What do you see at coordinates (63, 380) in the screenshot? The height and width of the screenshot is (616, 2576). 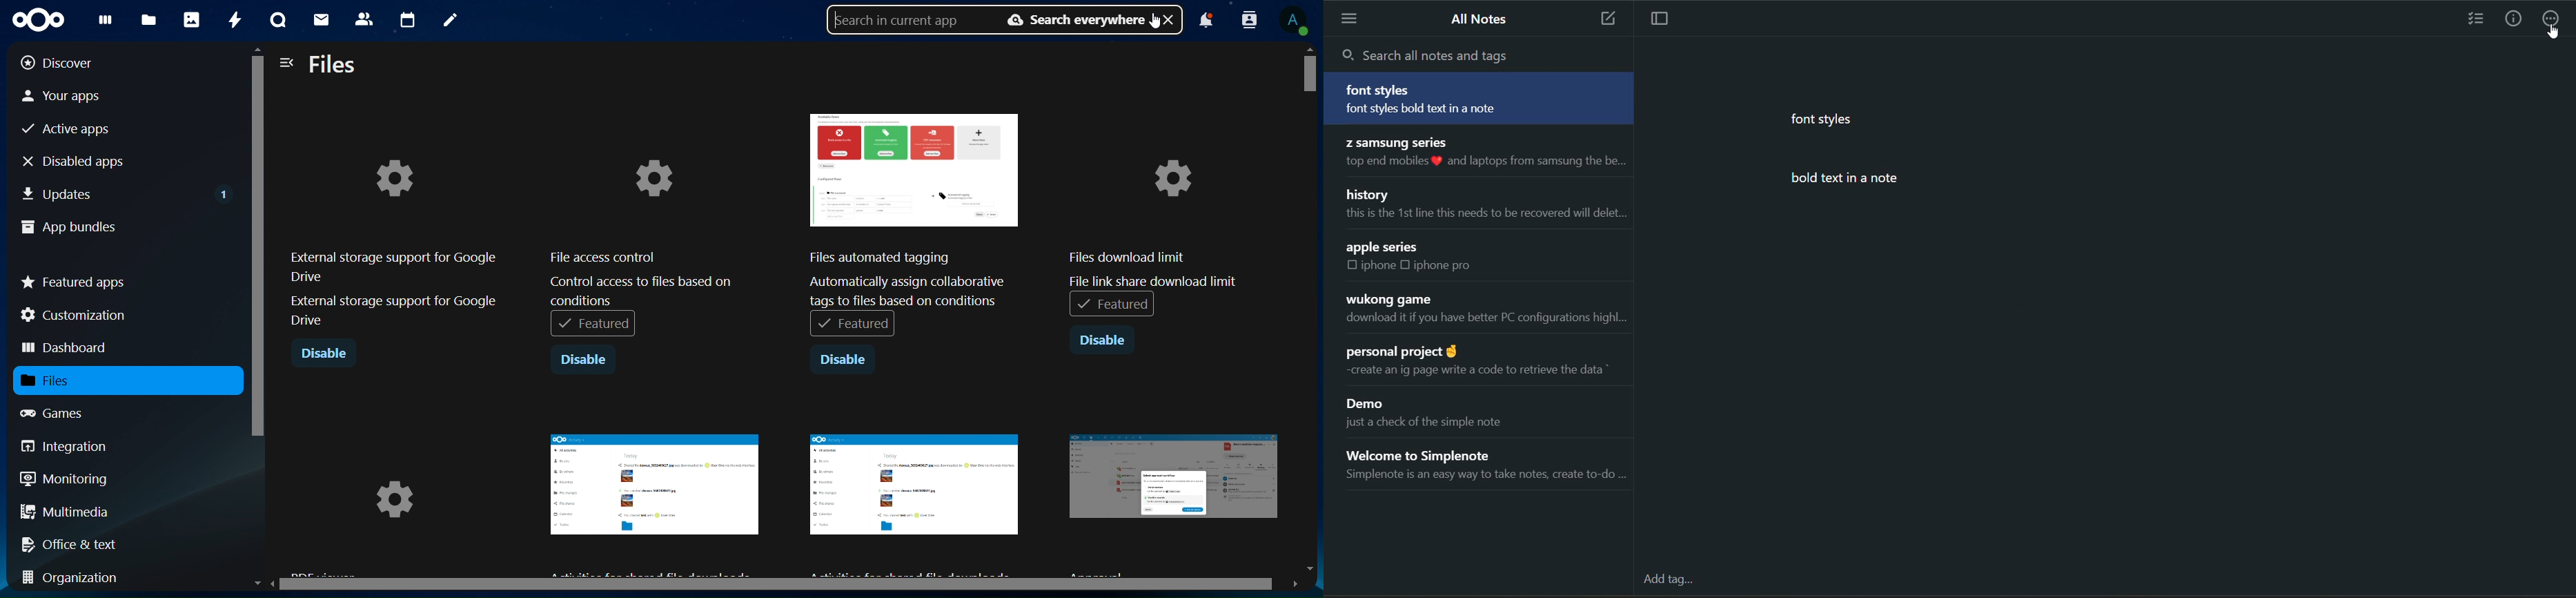 I see `files` at bounding box center [63, 380].